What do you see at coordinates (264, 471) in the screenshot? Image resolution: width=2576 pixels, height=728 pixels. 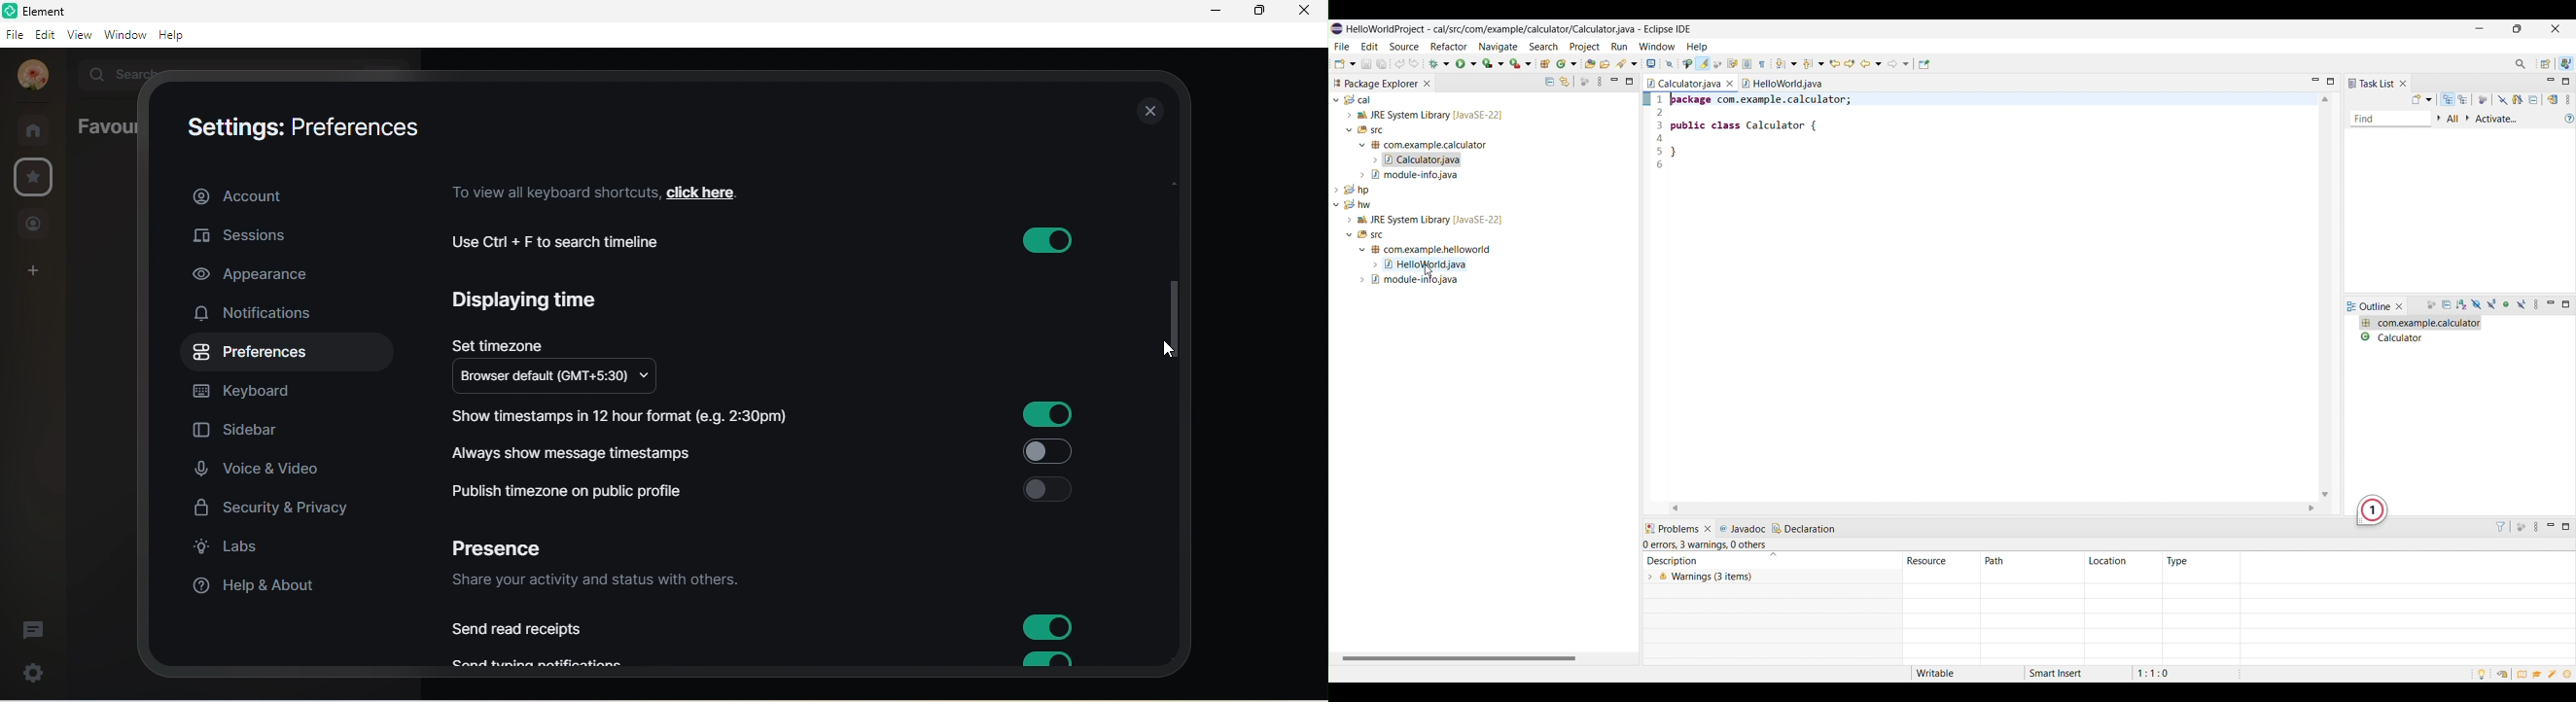 I see `voice and video` at bounding box center [264, 471].